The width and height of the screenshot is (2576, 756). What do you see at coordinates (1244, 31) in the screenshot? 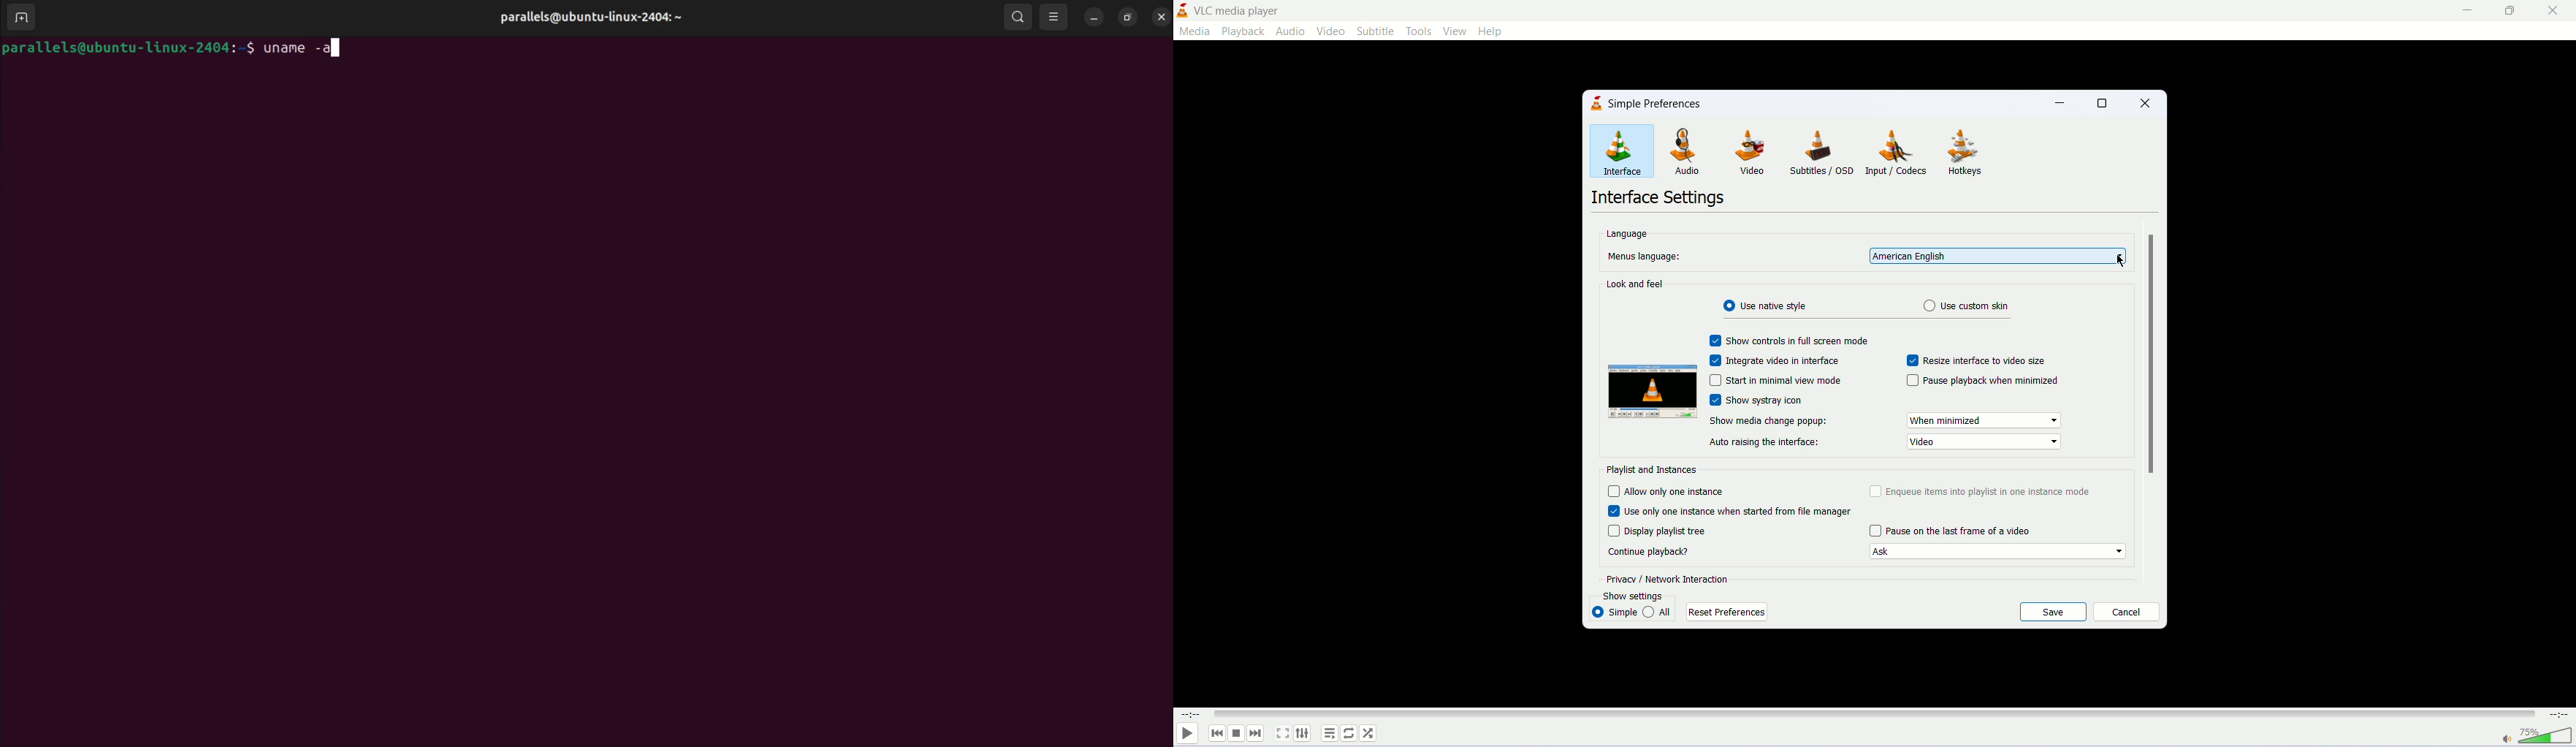
I see `playback` at bounding box center [1244, 31].